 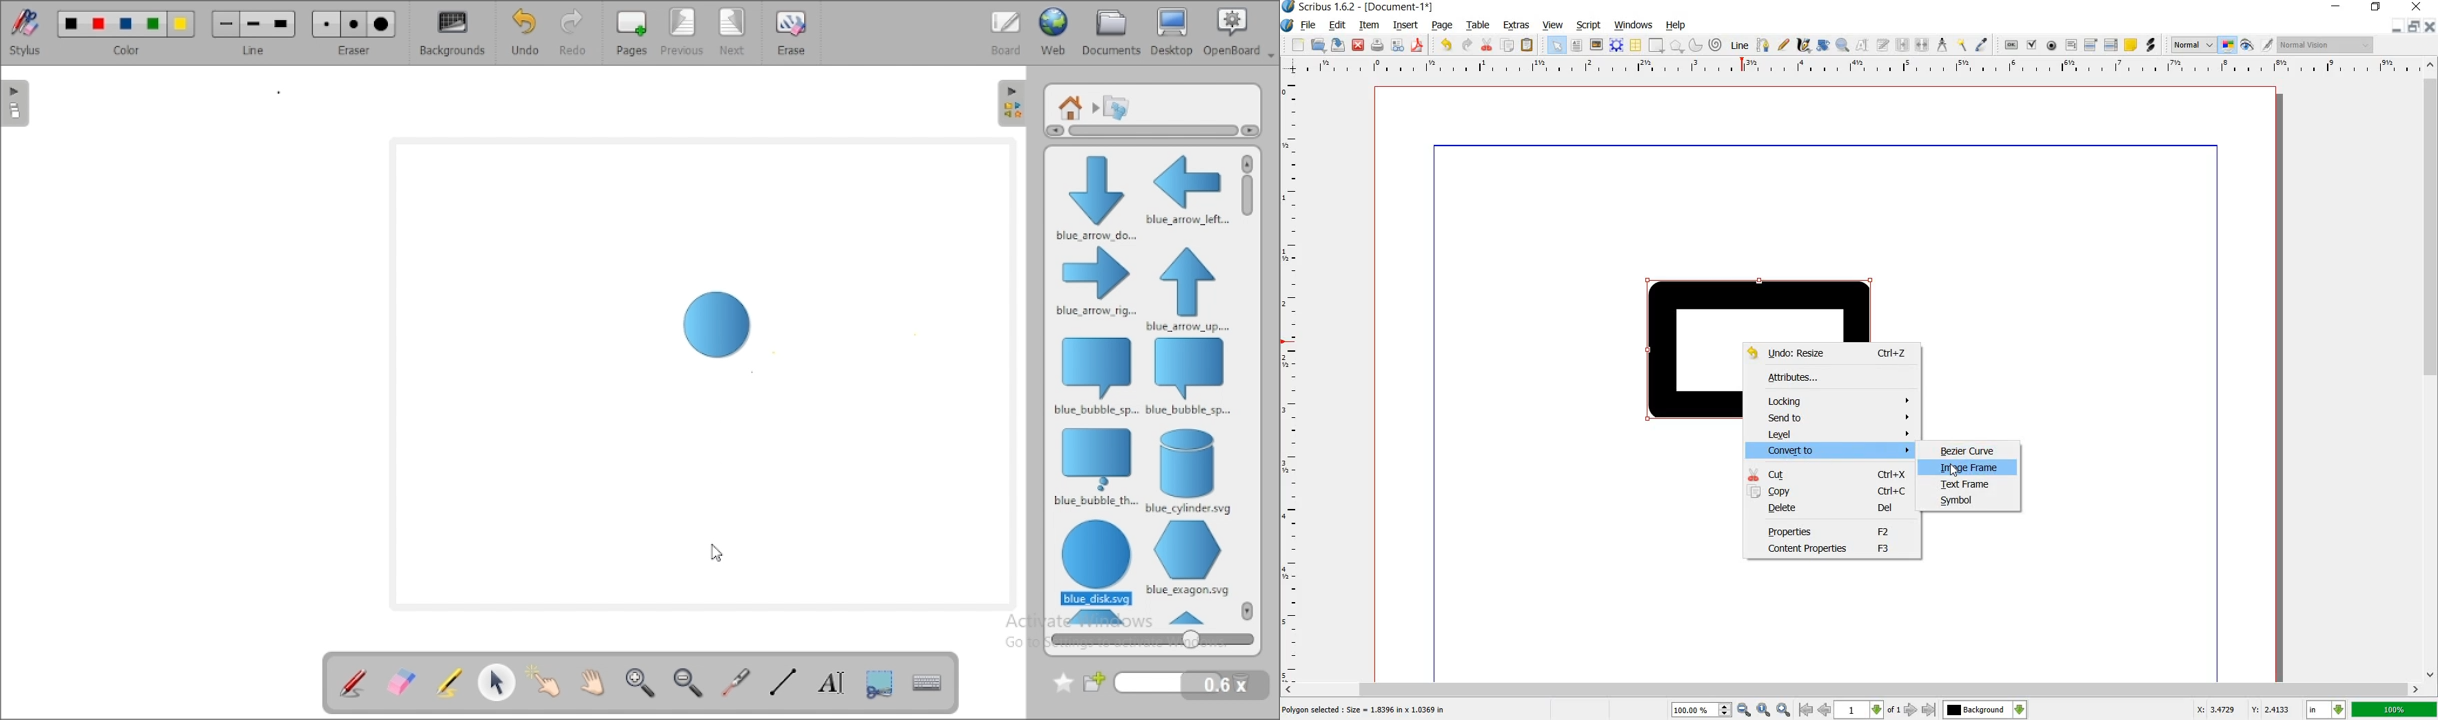 What do you see at coordinates (1467, 46) in the screenshot?
I see `redo` at bounding box center [1467, 46].